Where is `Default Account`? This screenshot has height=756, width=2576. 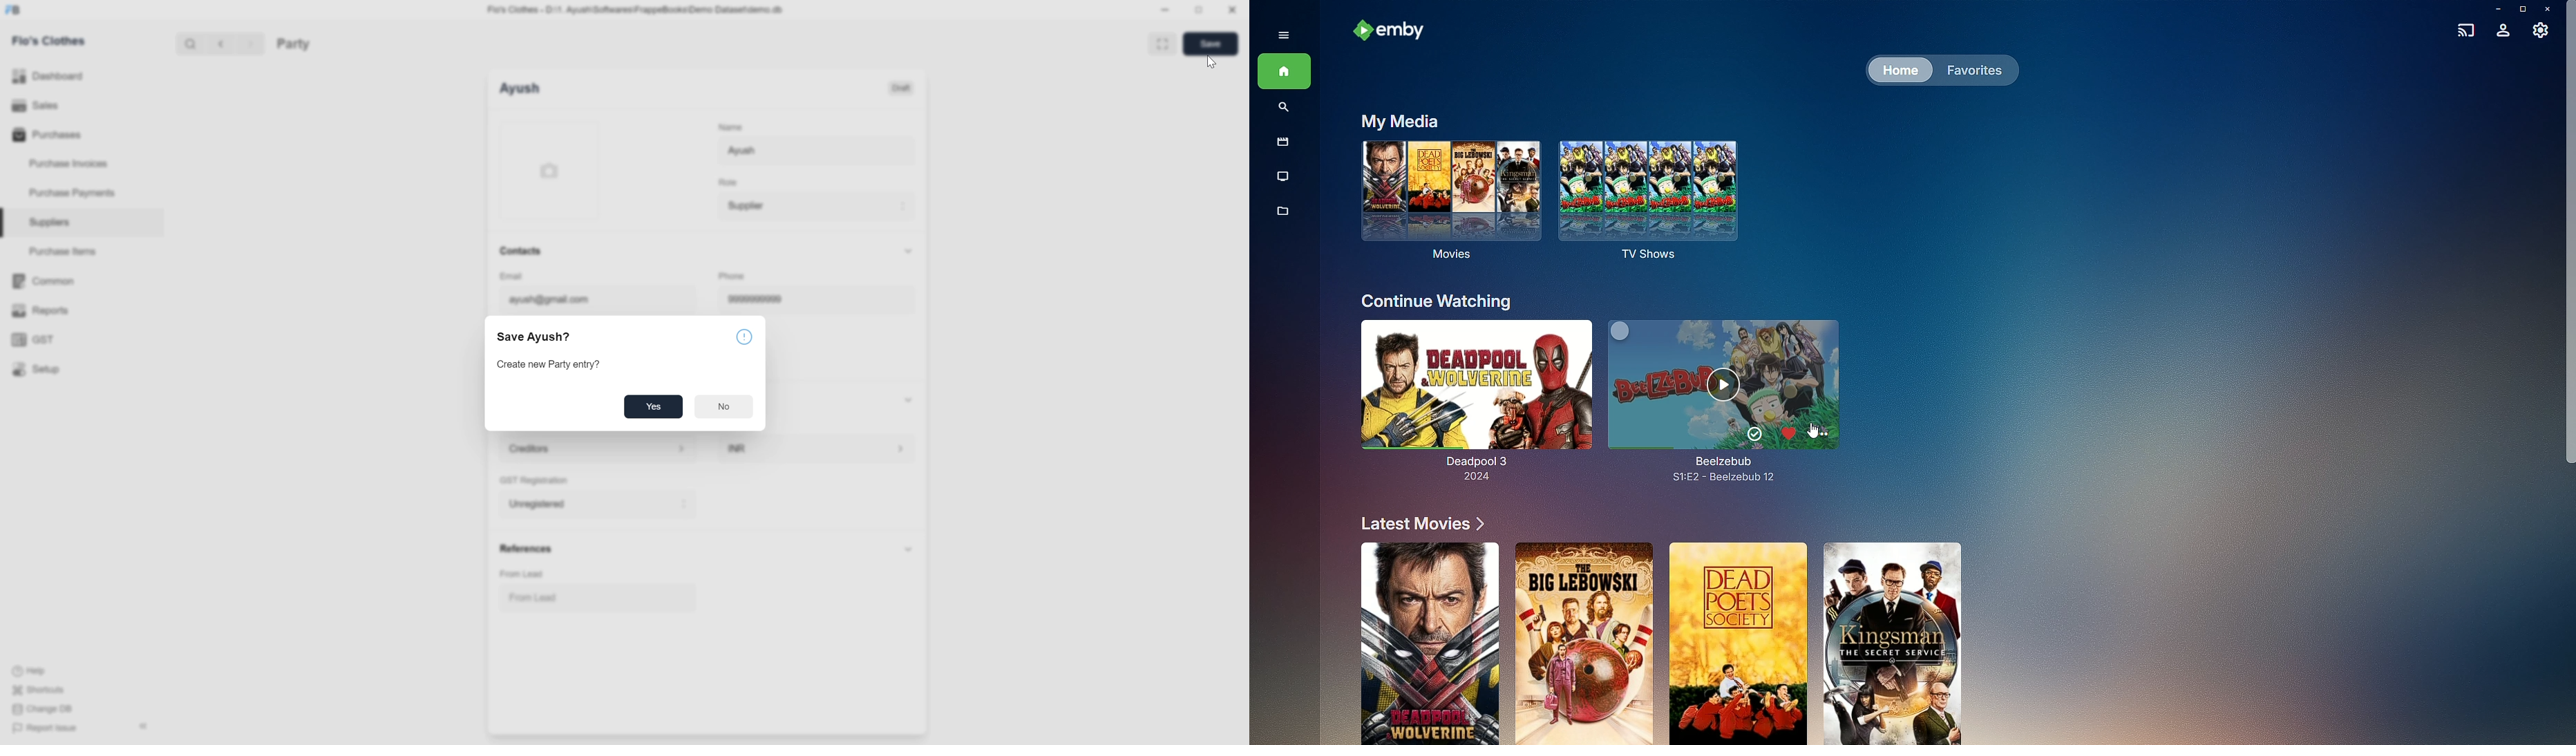
Default Account is located at coordinates (598, 449).